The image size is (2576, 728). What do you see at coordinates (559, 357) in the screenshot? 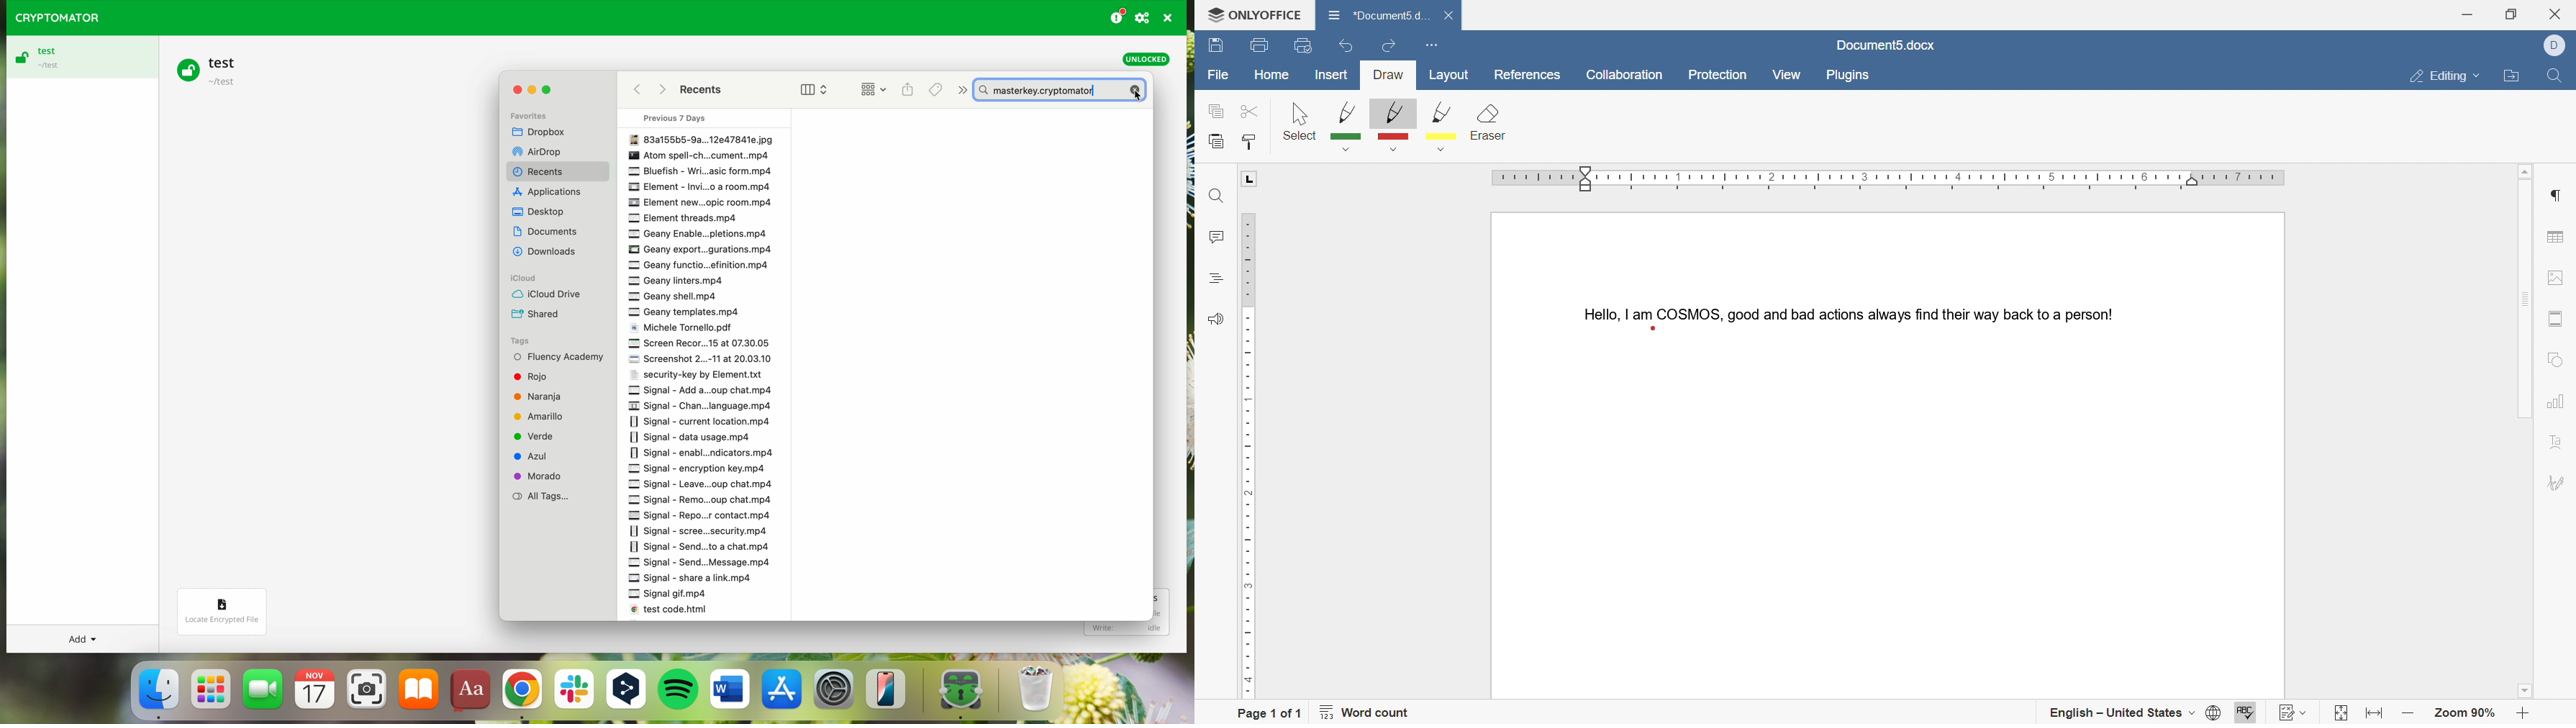
I see `Fluency Academy` at bounding box center [559, 357].